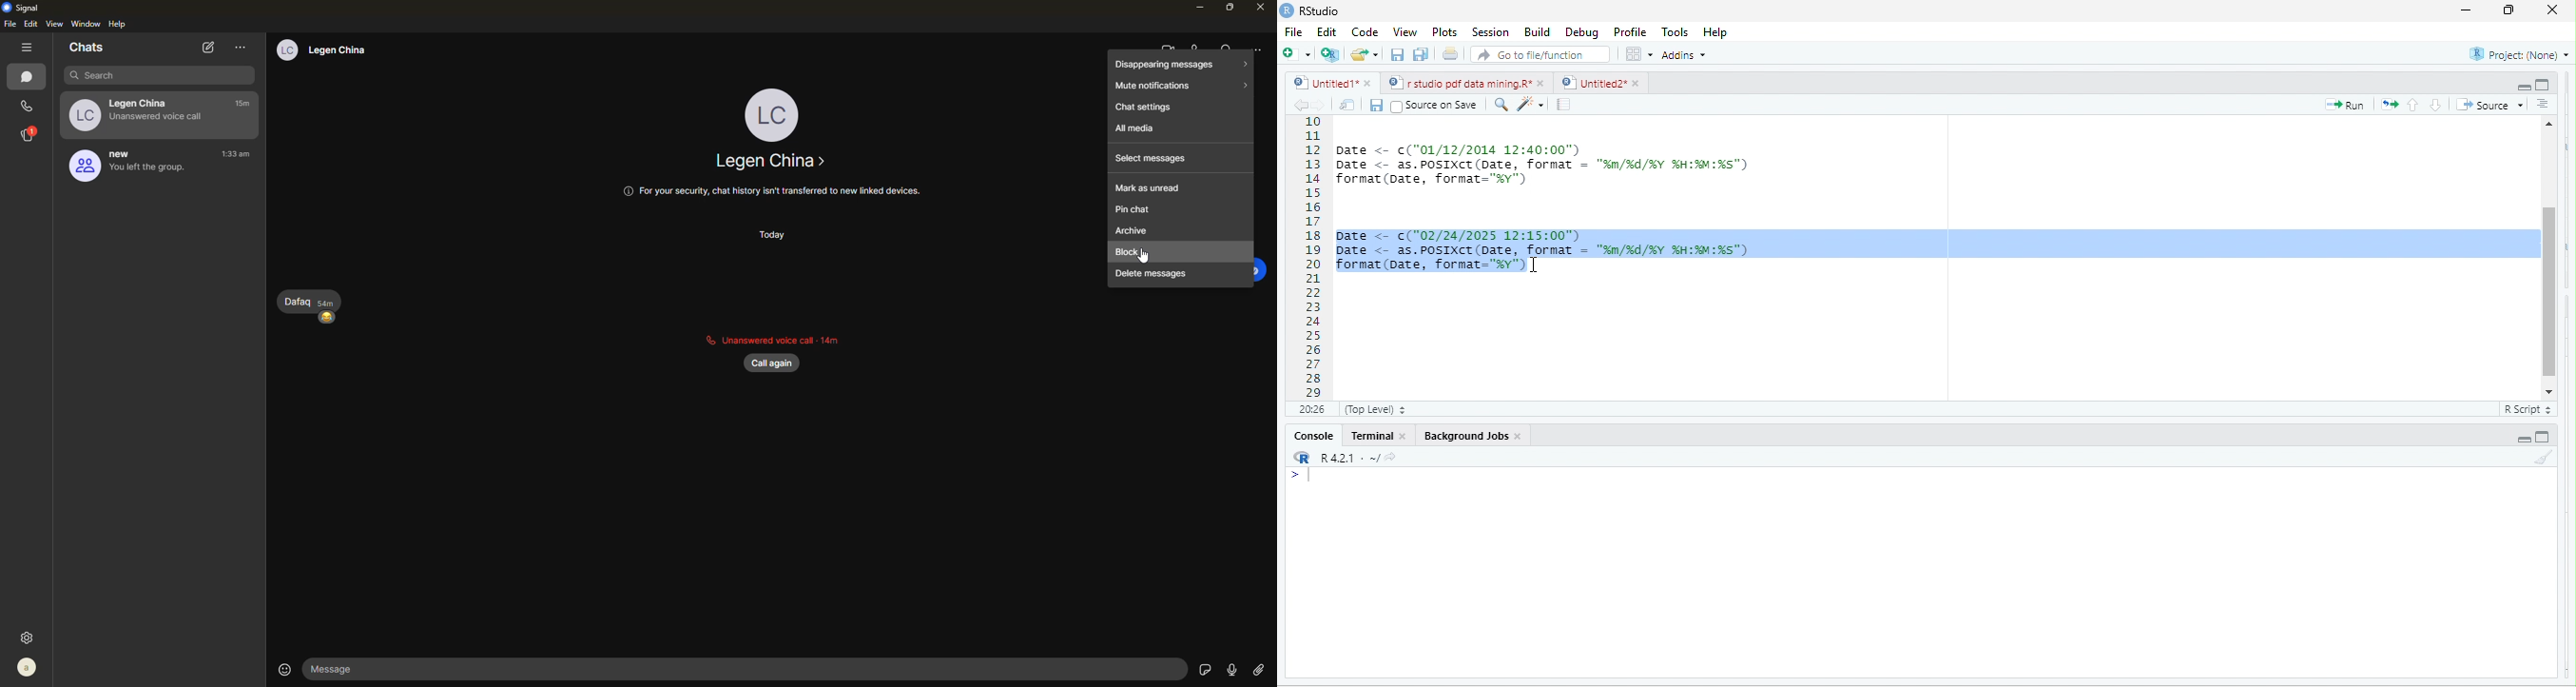  What do you see at coordinates (32, 24) in the screenshot?
I see `edit` at bounding box center [32, 24].